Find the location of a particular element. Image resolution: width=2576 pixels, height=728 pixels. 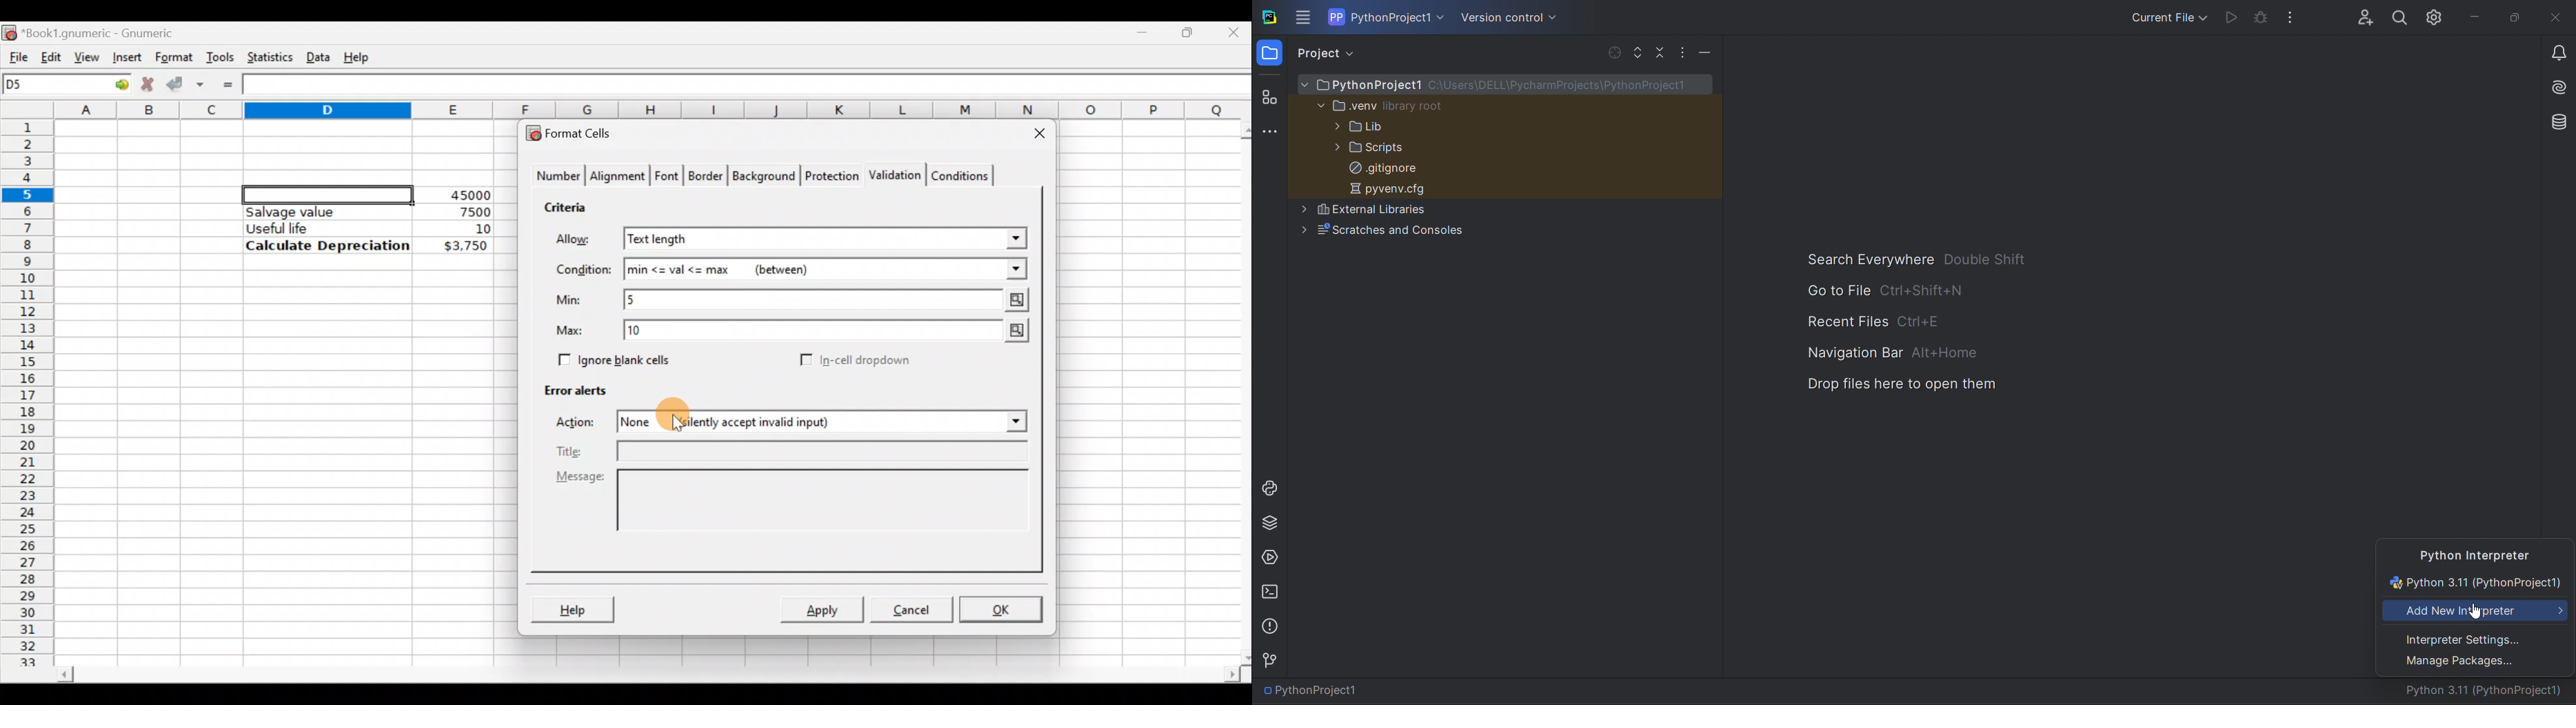

Format is located at coordinates (173, 57).